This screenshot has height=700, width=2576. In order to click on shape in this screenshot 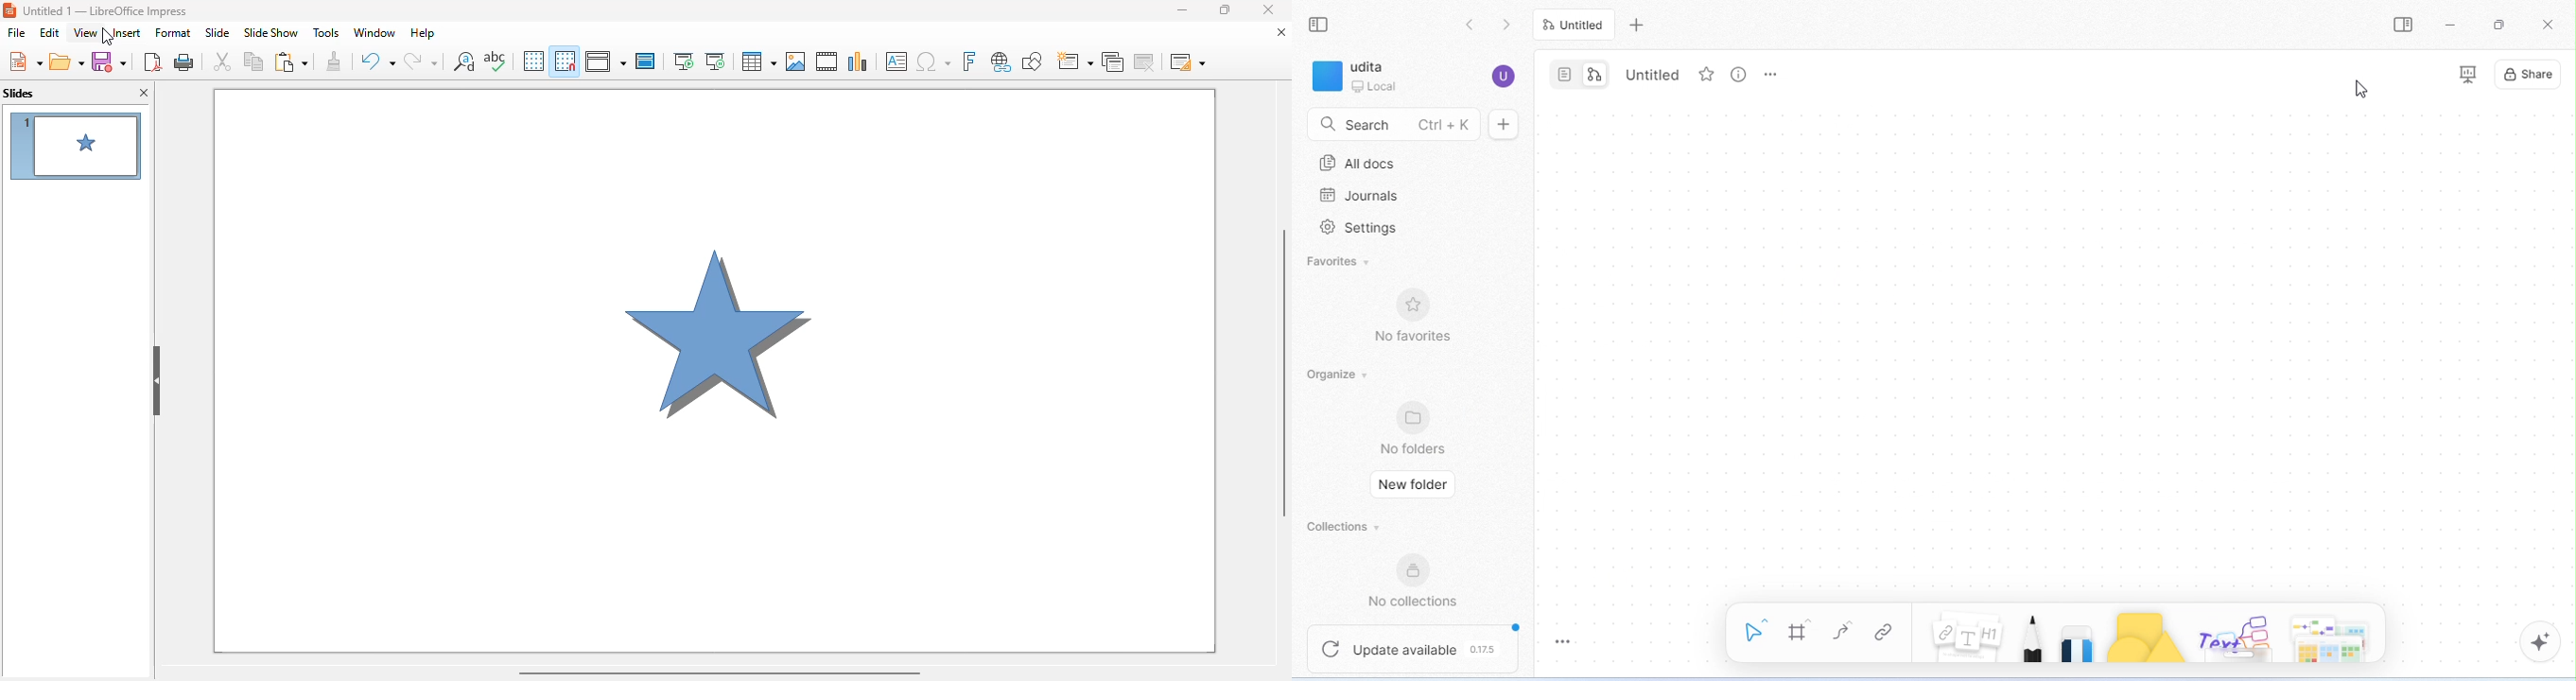, I will do `click(2151, 637)`.